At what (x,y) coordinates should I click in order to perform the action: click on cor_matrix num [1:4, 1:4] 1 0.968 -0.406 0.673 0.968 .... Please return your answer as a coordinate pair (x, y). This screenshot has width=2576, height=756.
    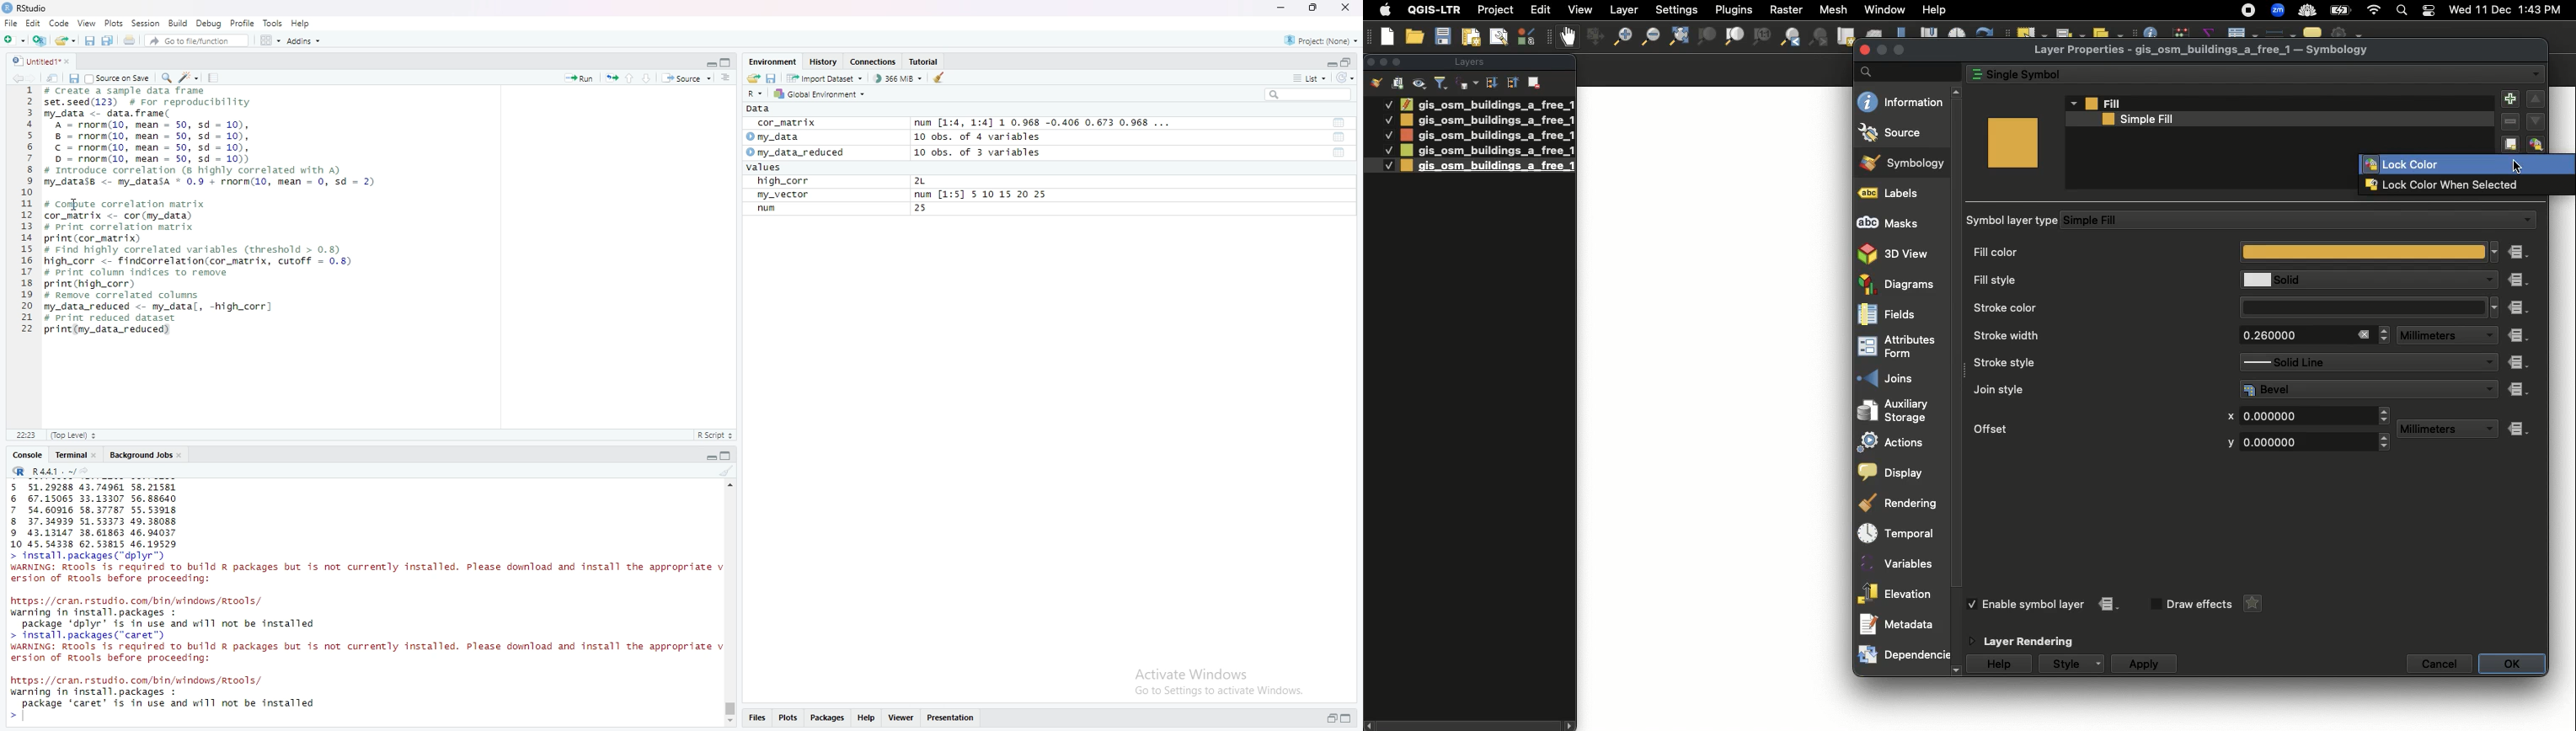
    Looking at the image, I should click on (968, 123).